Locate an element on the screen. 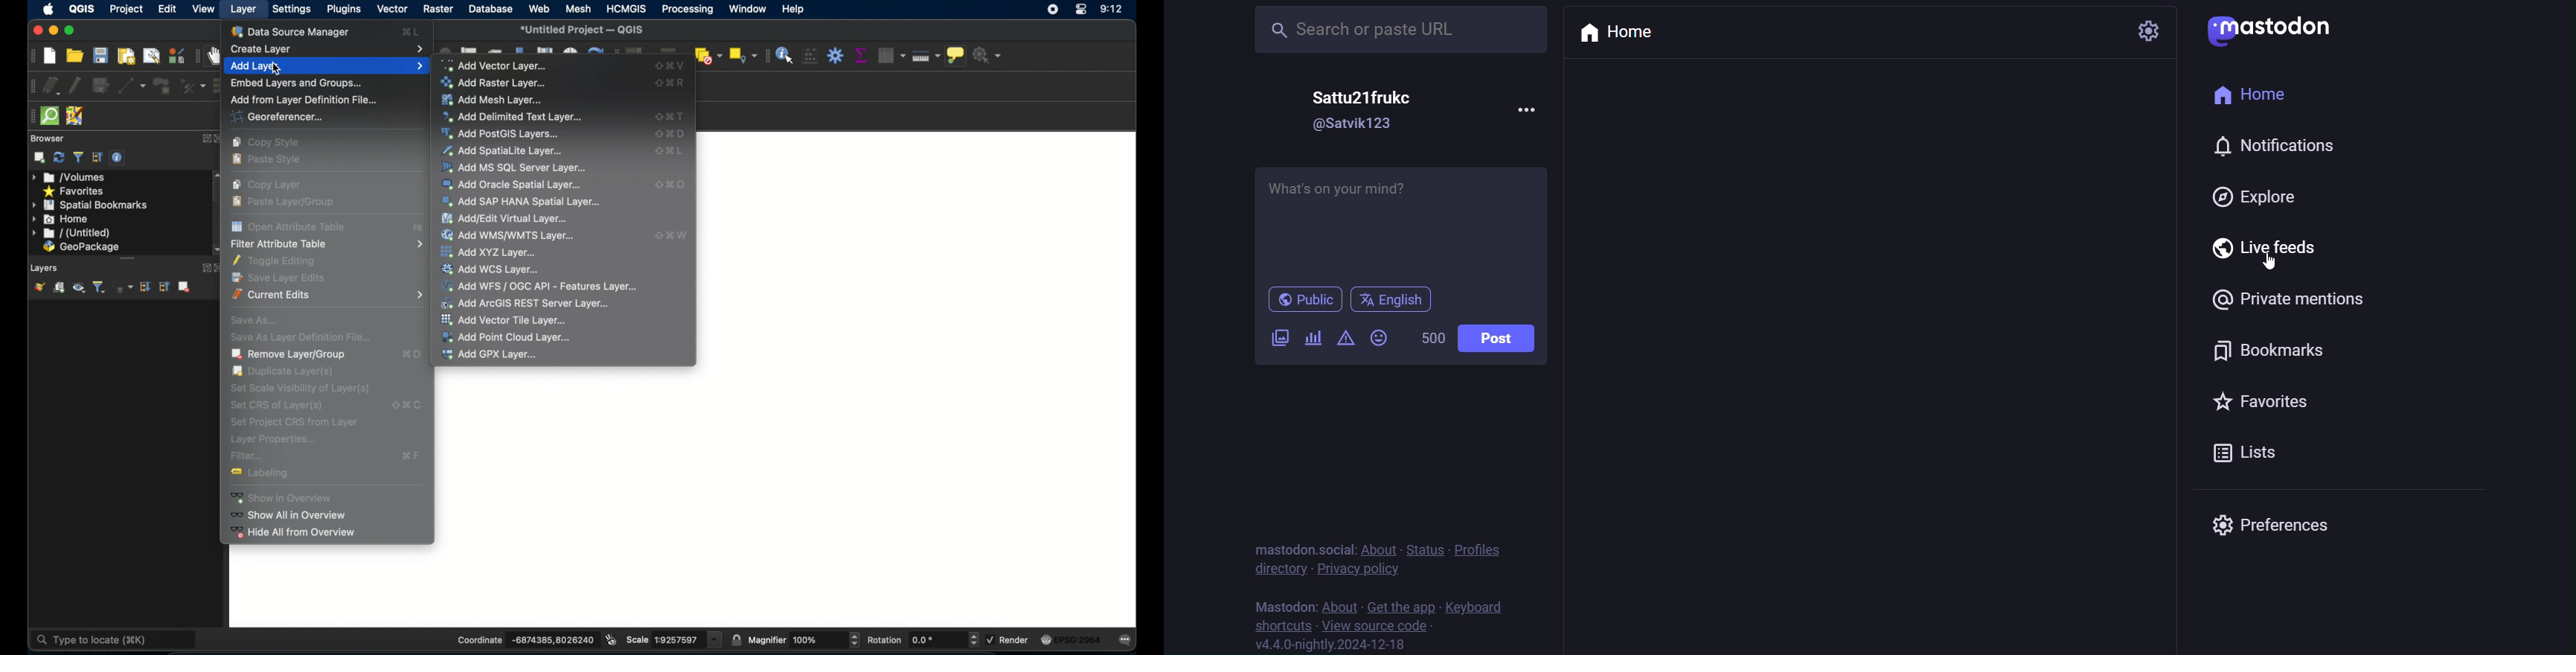  image/video is located at coordinates (1278, 338).